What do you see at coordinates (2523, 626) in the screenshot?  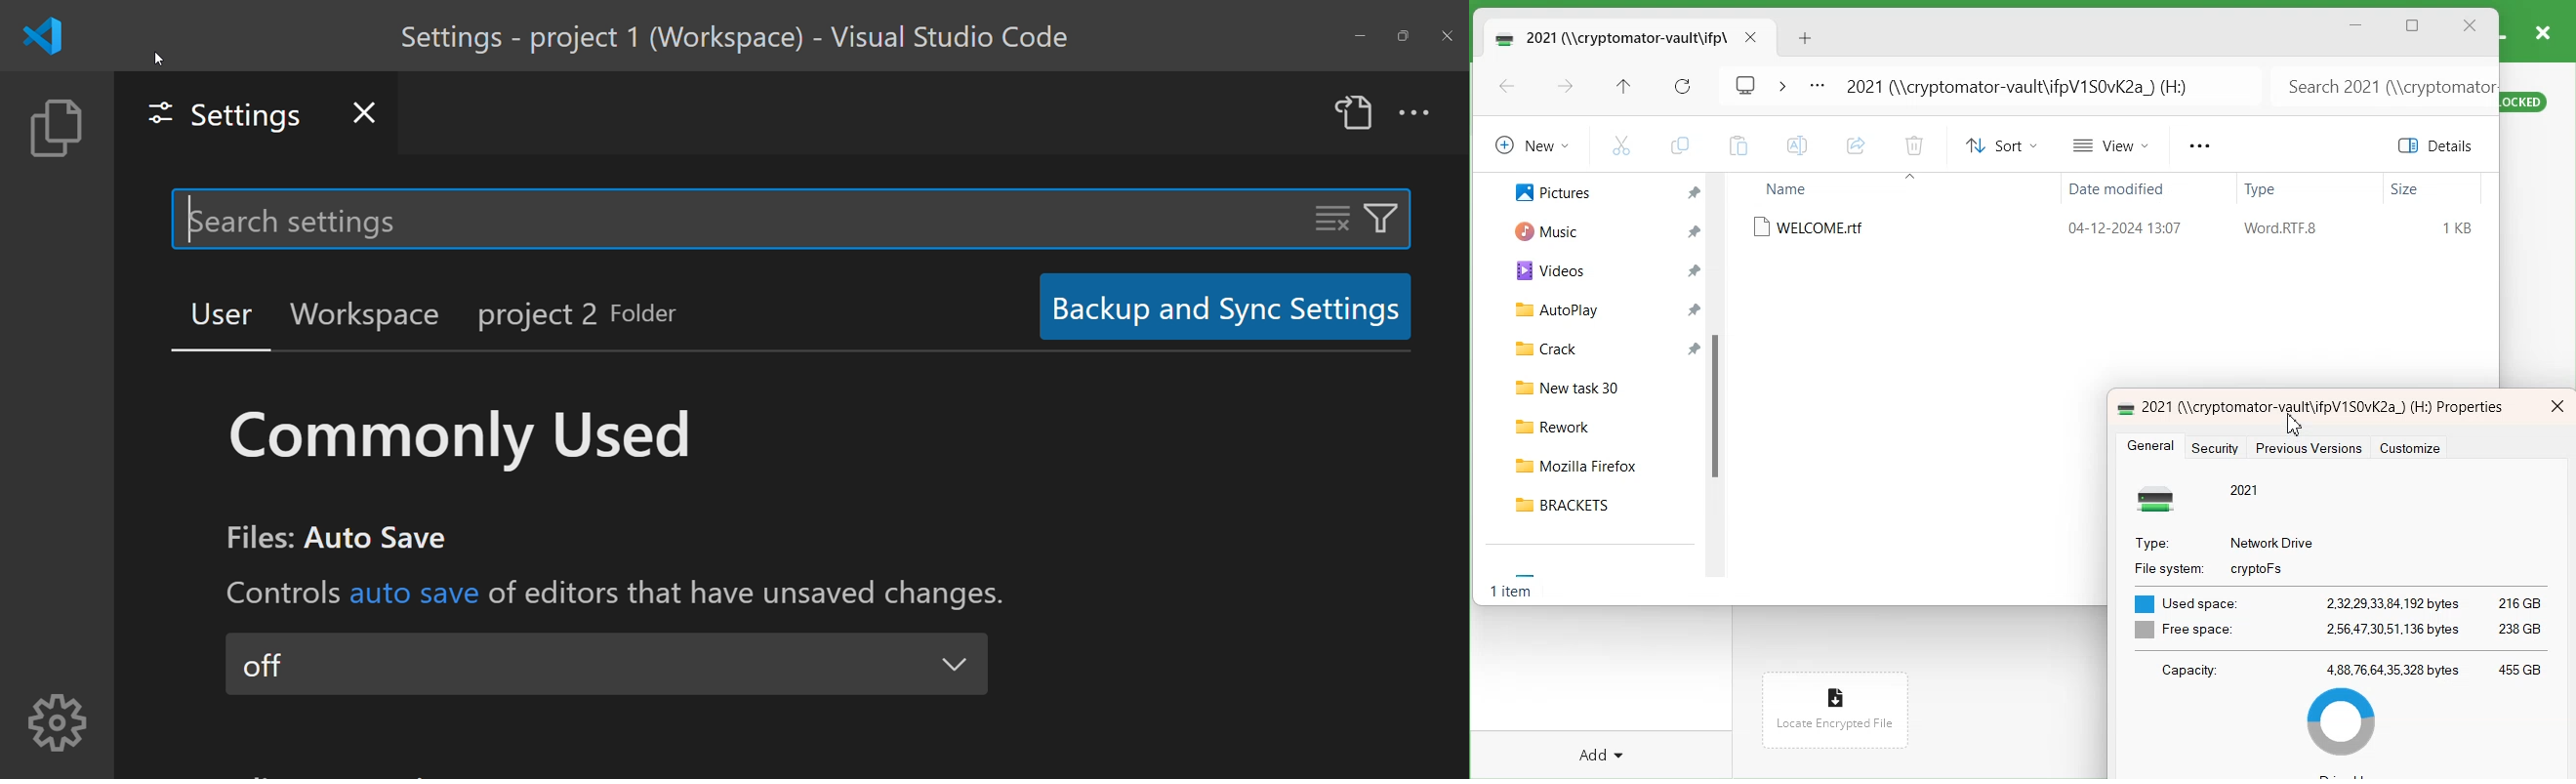 I see `238 GB` at bounding box center [2523, 626].